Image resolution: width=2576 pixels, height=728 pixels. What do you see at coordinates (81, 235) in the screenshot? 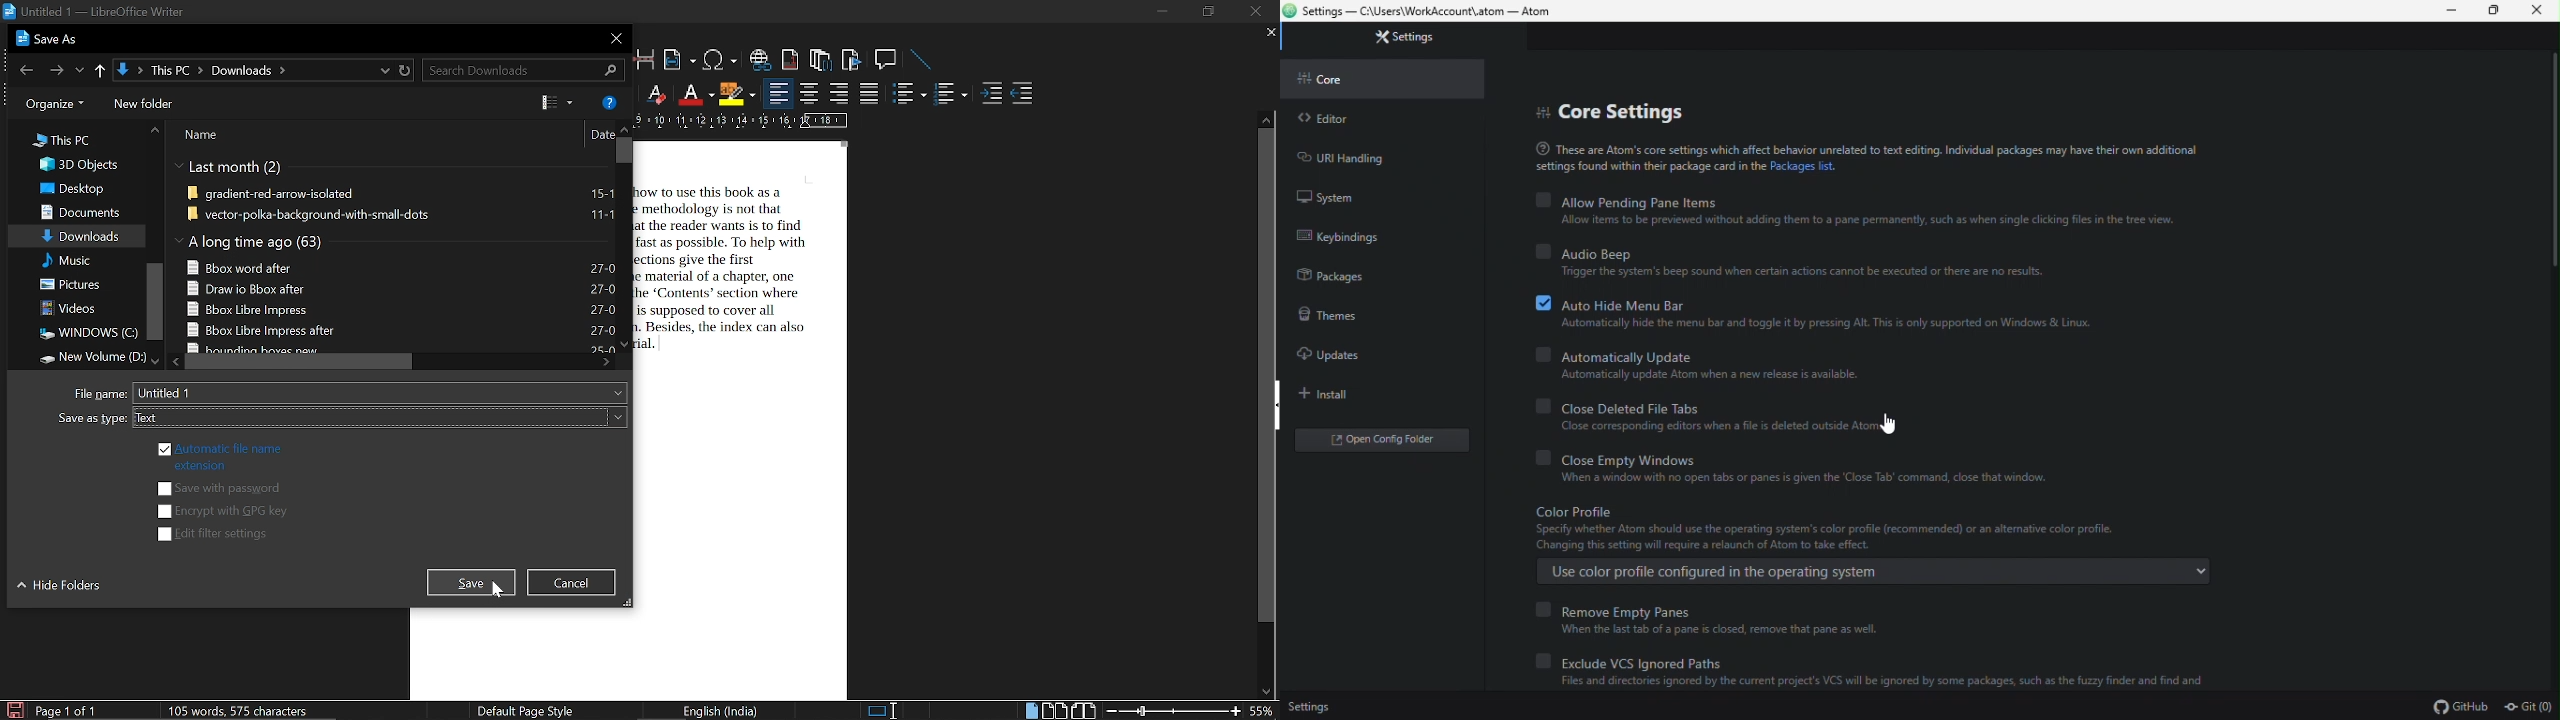
I see `Downloads` at bounding box center [81, 235].